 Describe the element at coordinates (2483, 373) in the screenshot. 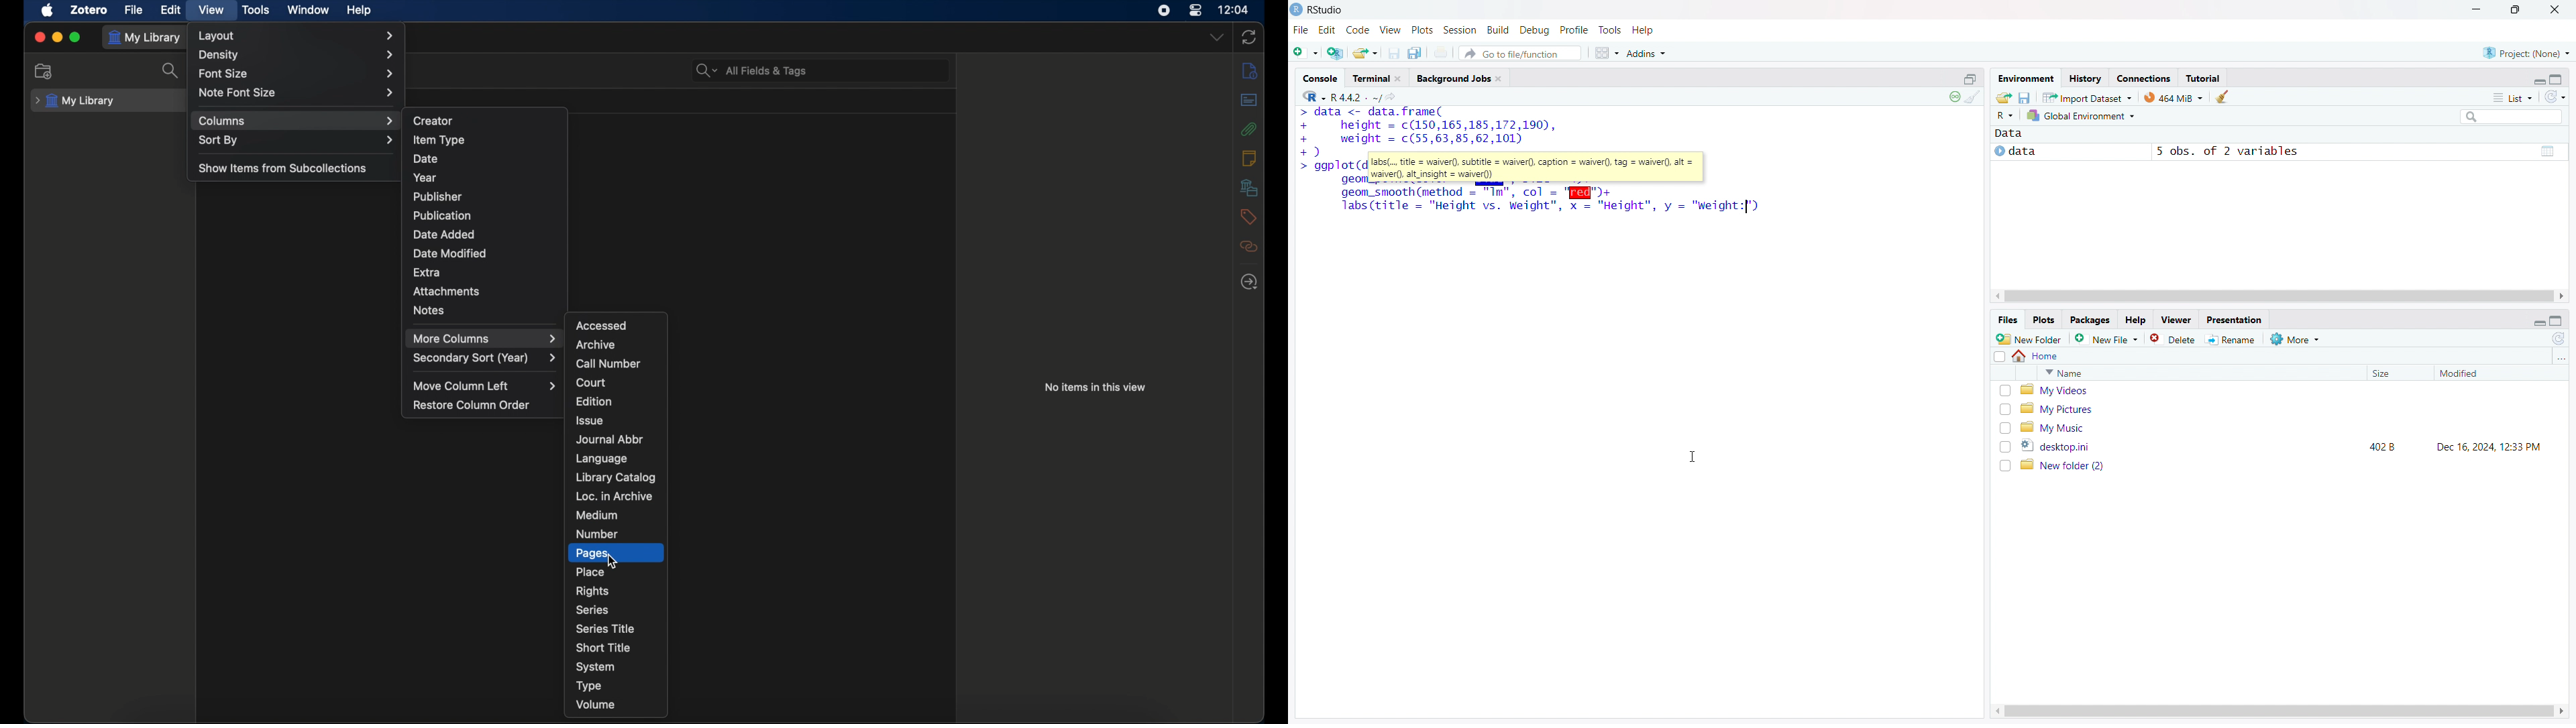

I see `modified` at that location.